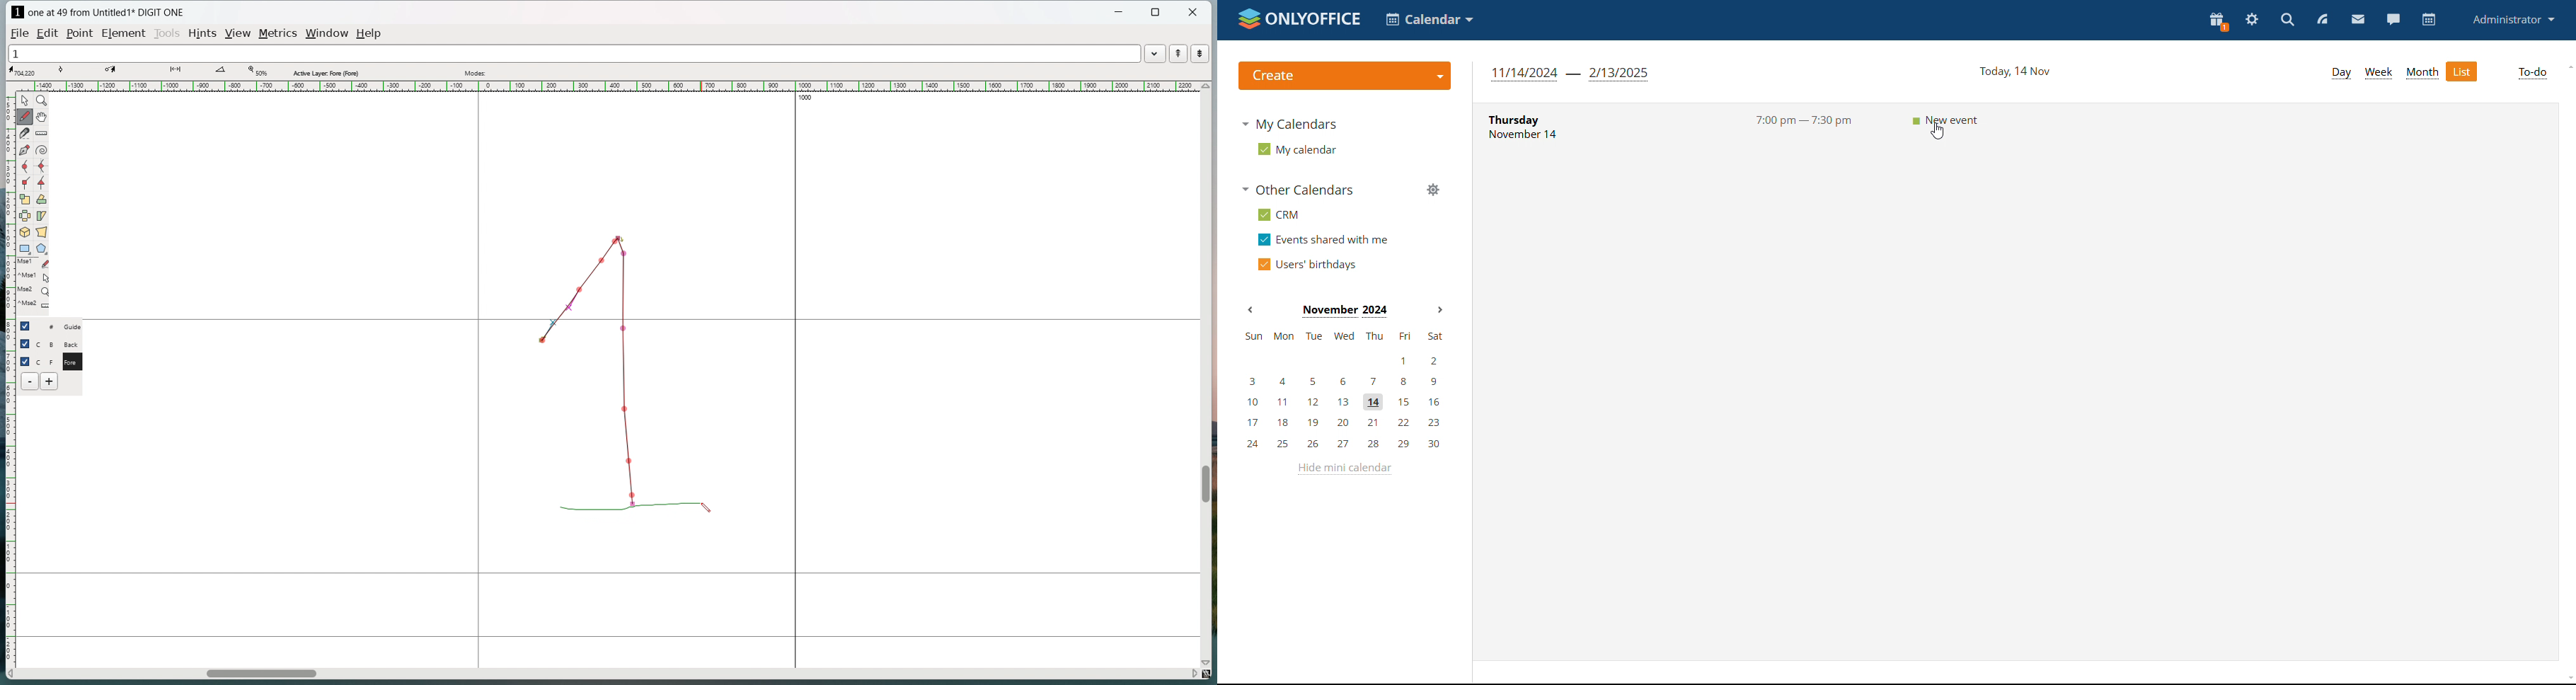 The width and height of the screenshot is (2576, 700). I want to click on skew selection, so click(42, 216).